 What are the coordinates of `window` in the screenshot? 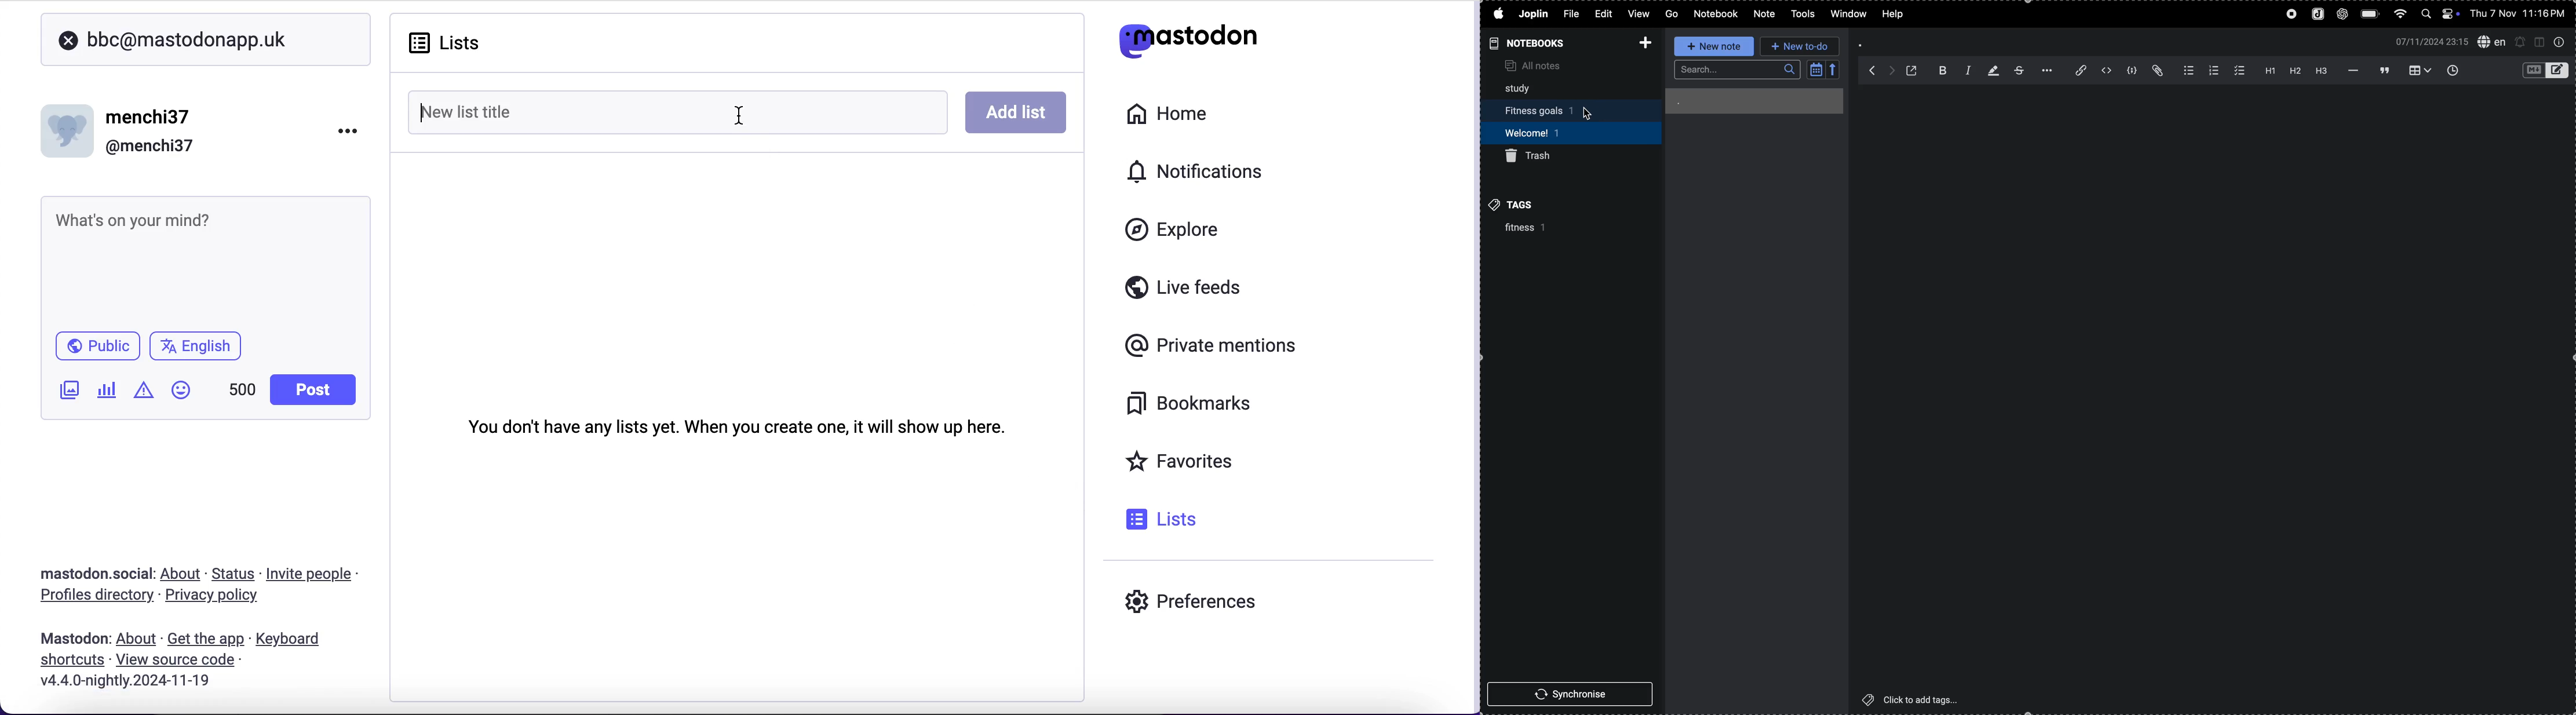 It's located at (1845, 14).